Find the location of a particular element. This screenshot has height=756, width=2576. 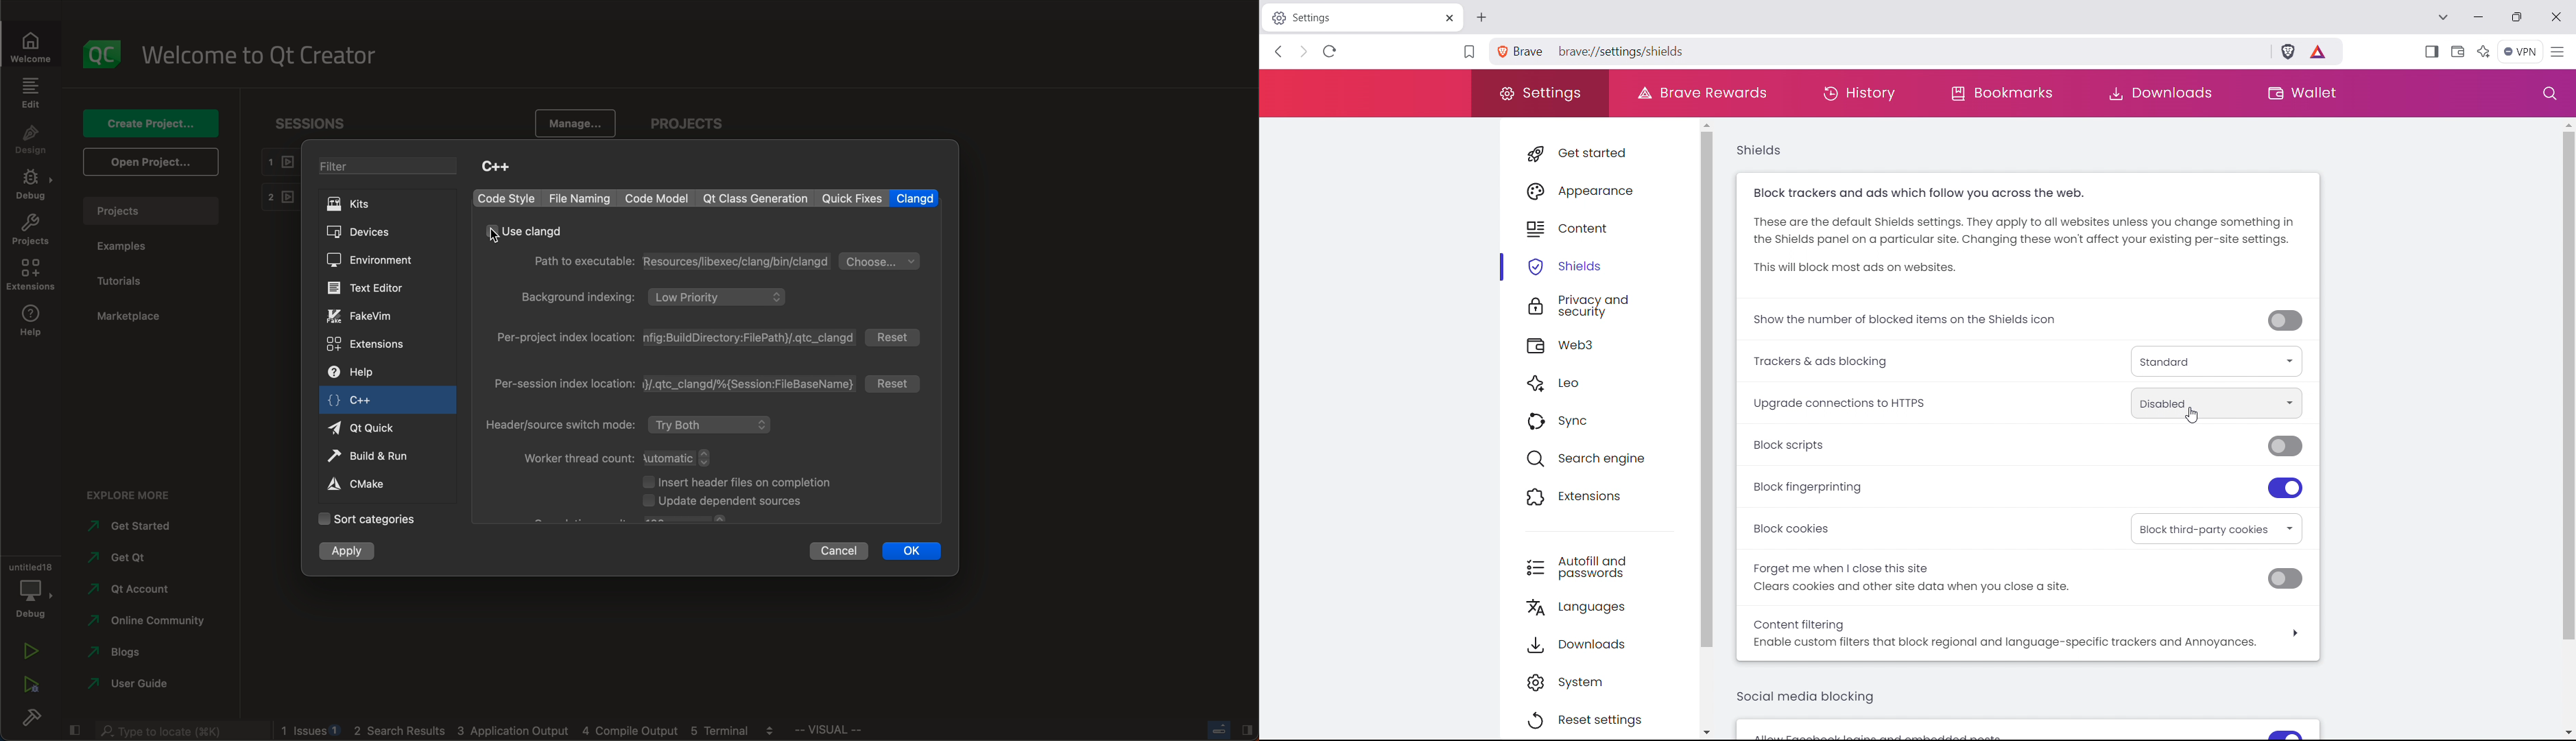

logs is located at coordinates (528, 731).